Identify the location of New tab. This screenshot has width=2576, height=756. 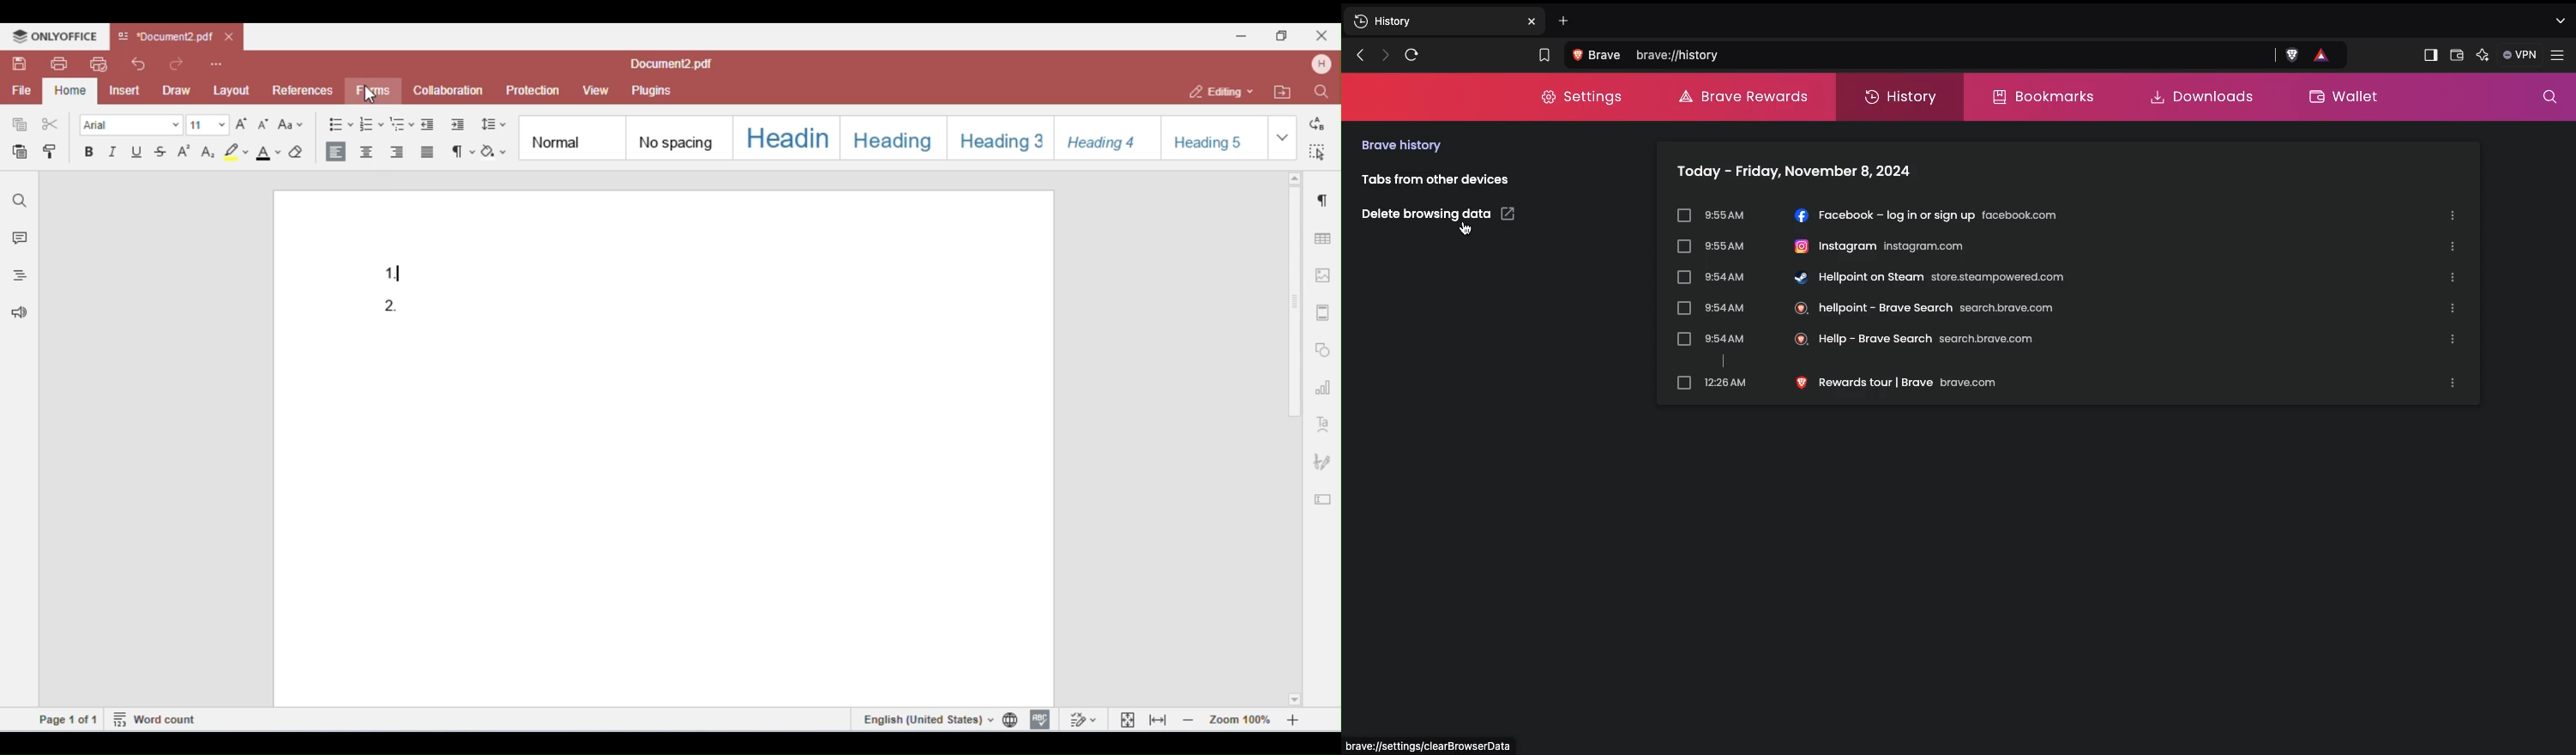
(1443, 23).